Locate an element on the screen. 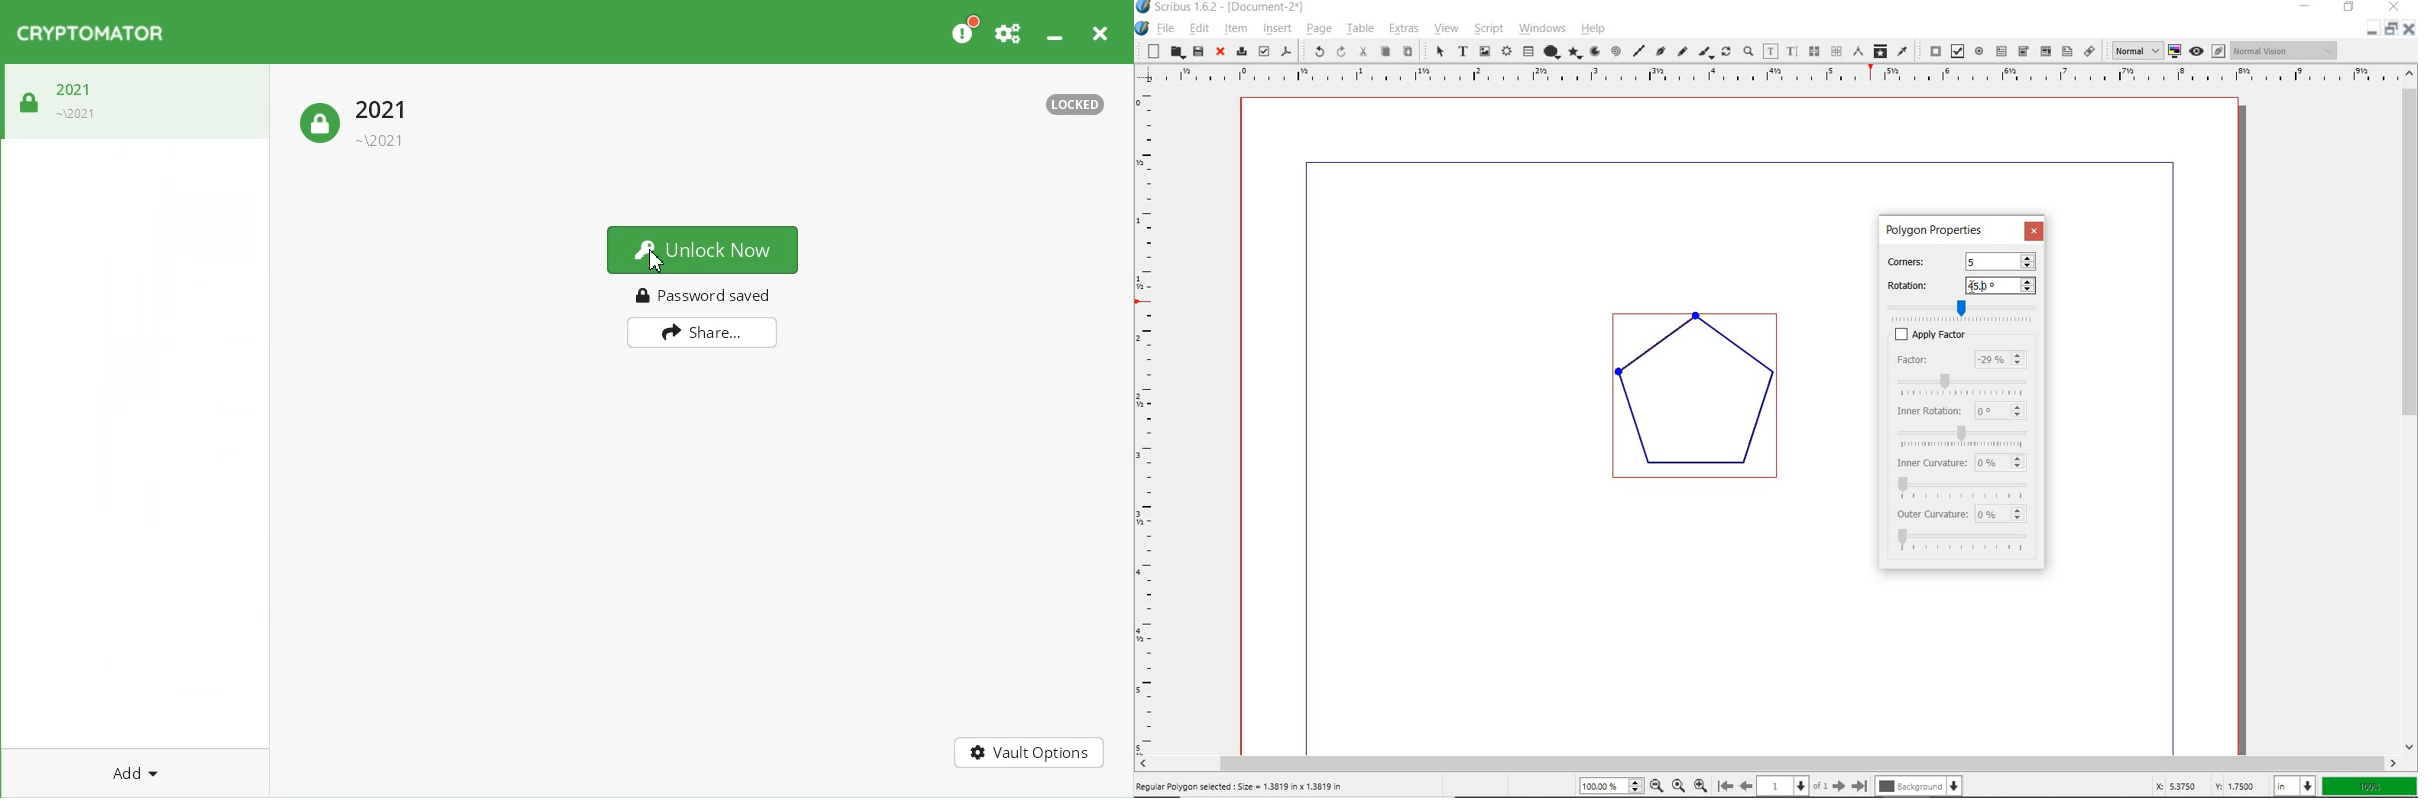 The image size is (2436, 812). file is located at coordinates (1166, 28).